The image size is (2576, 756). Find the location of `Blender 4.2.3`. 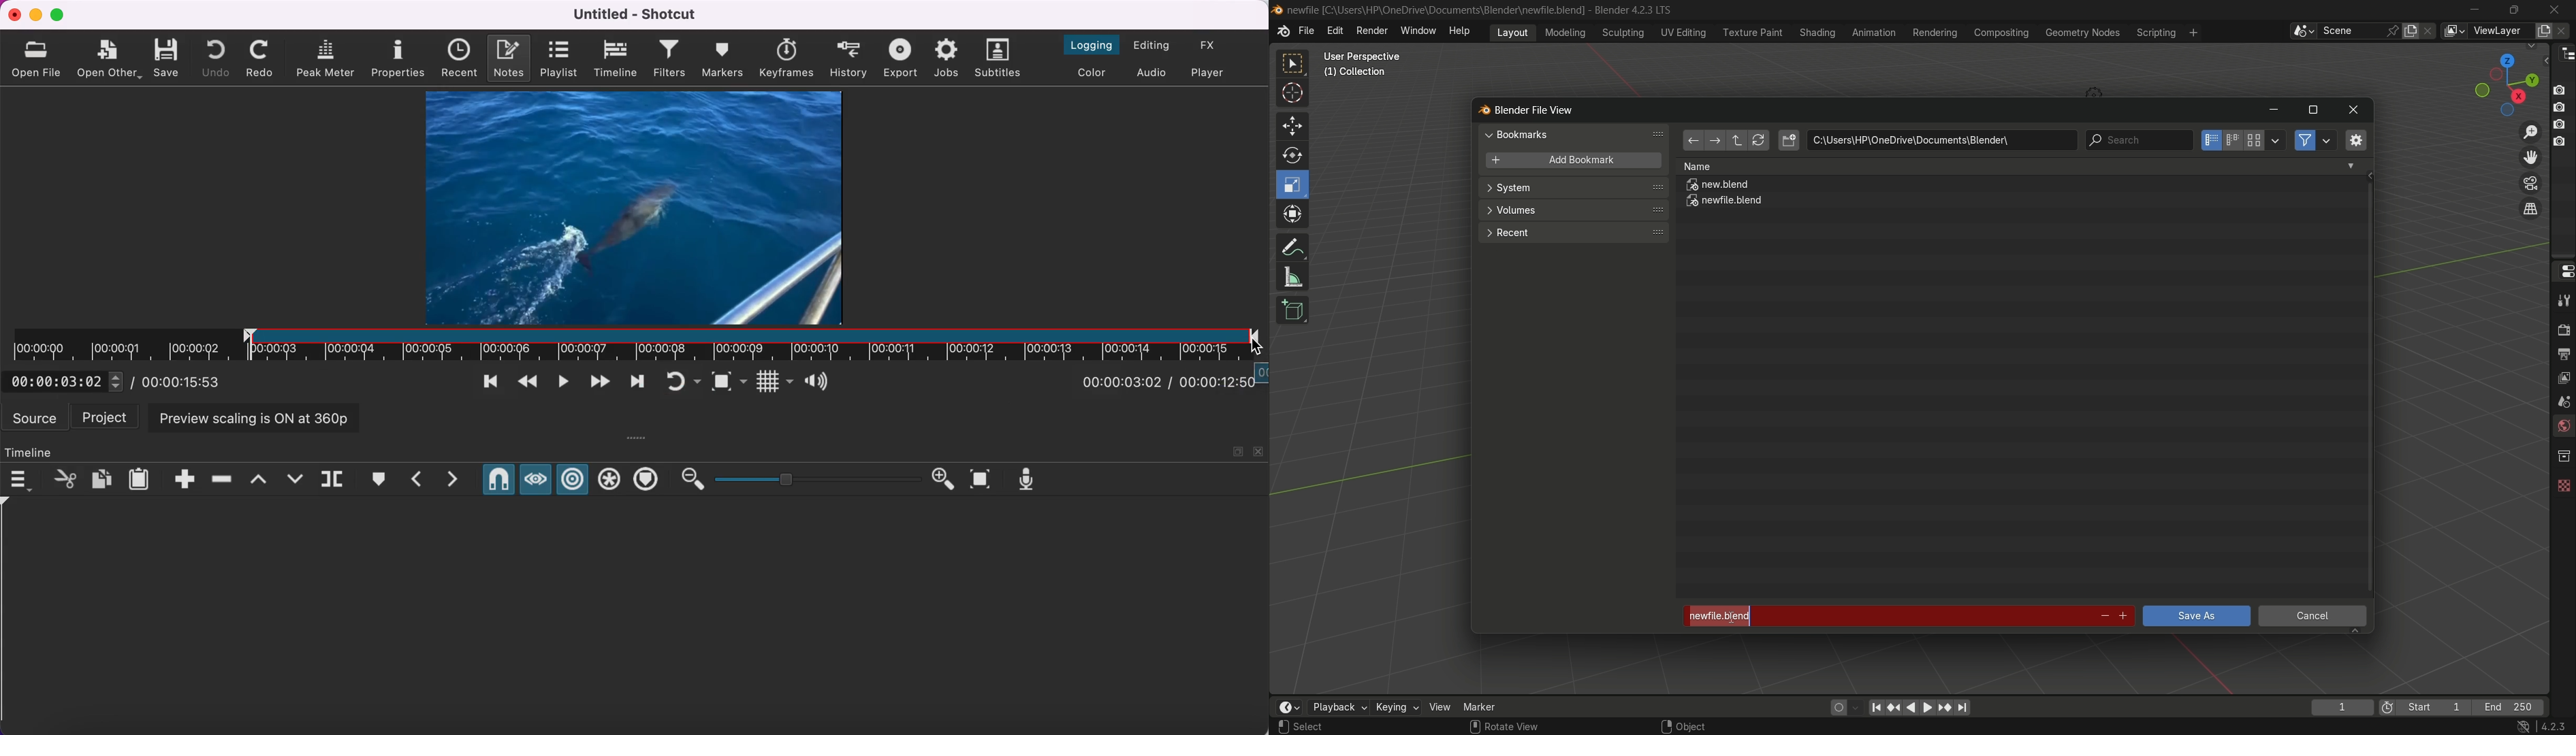

Blender 4.2.3 is located at coordinates (1629, 10).